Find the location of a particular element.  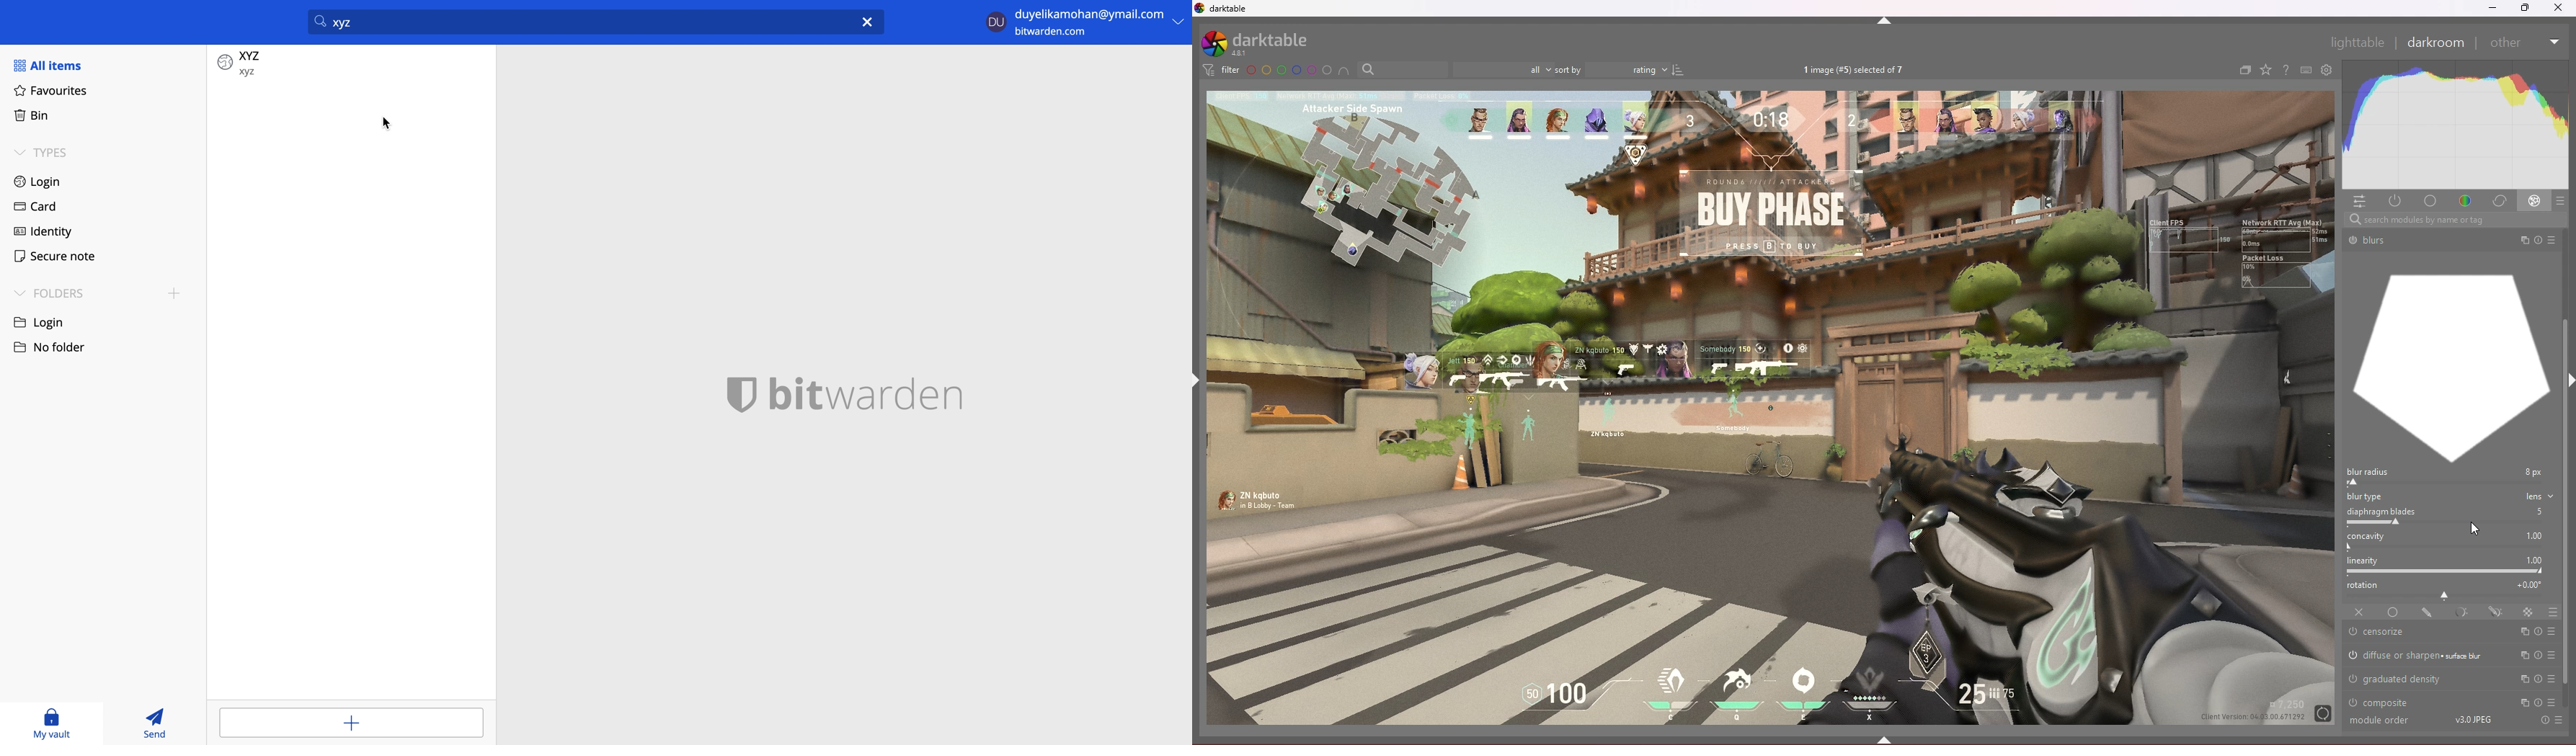

graduated density is located at coordinates (2398, 678).